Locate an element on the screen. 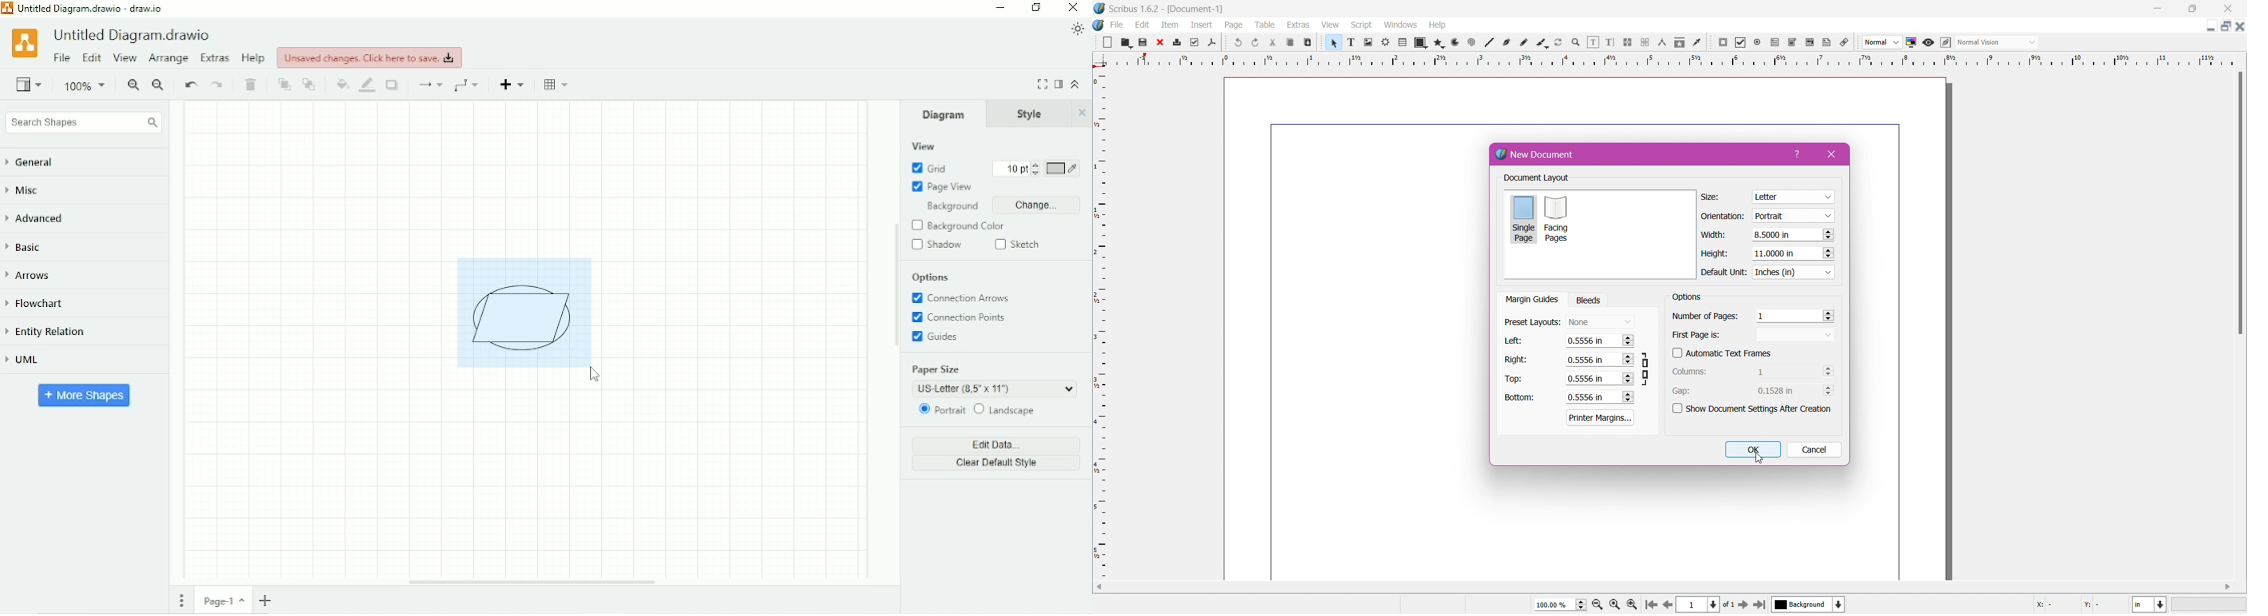  11.0000 in |S] is located at coordinates (1794, 253).